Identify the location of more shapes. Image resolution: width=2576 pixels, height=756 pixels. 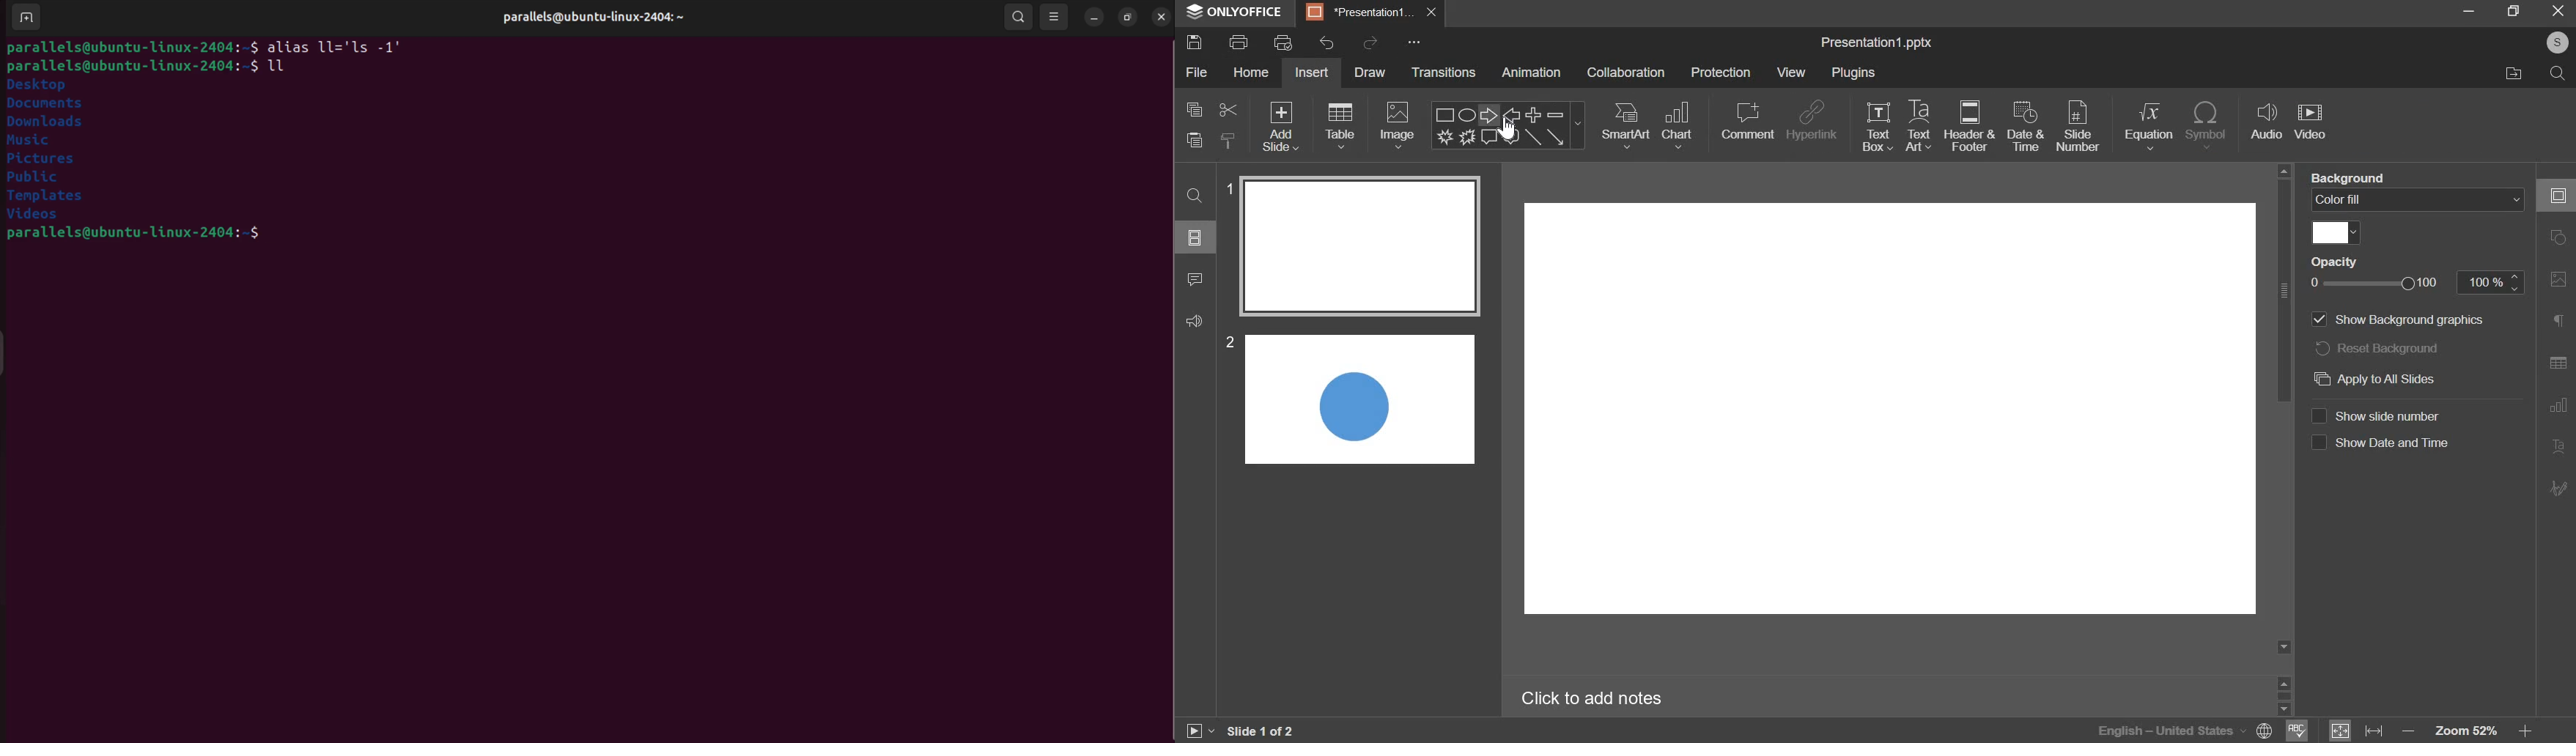
(1579, 123).